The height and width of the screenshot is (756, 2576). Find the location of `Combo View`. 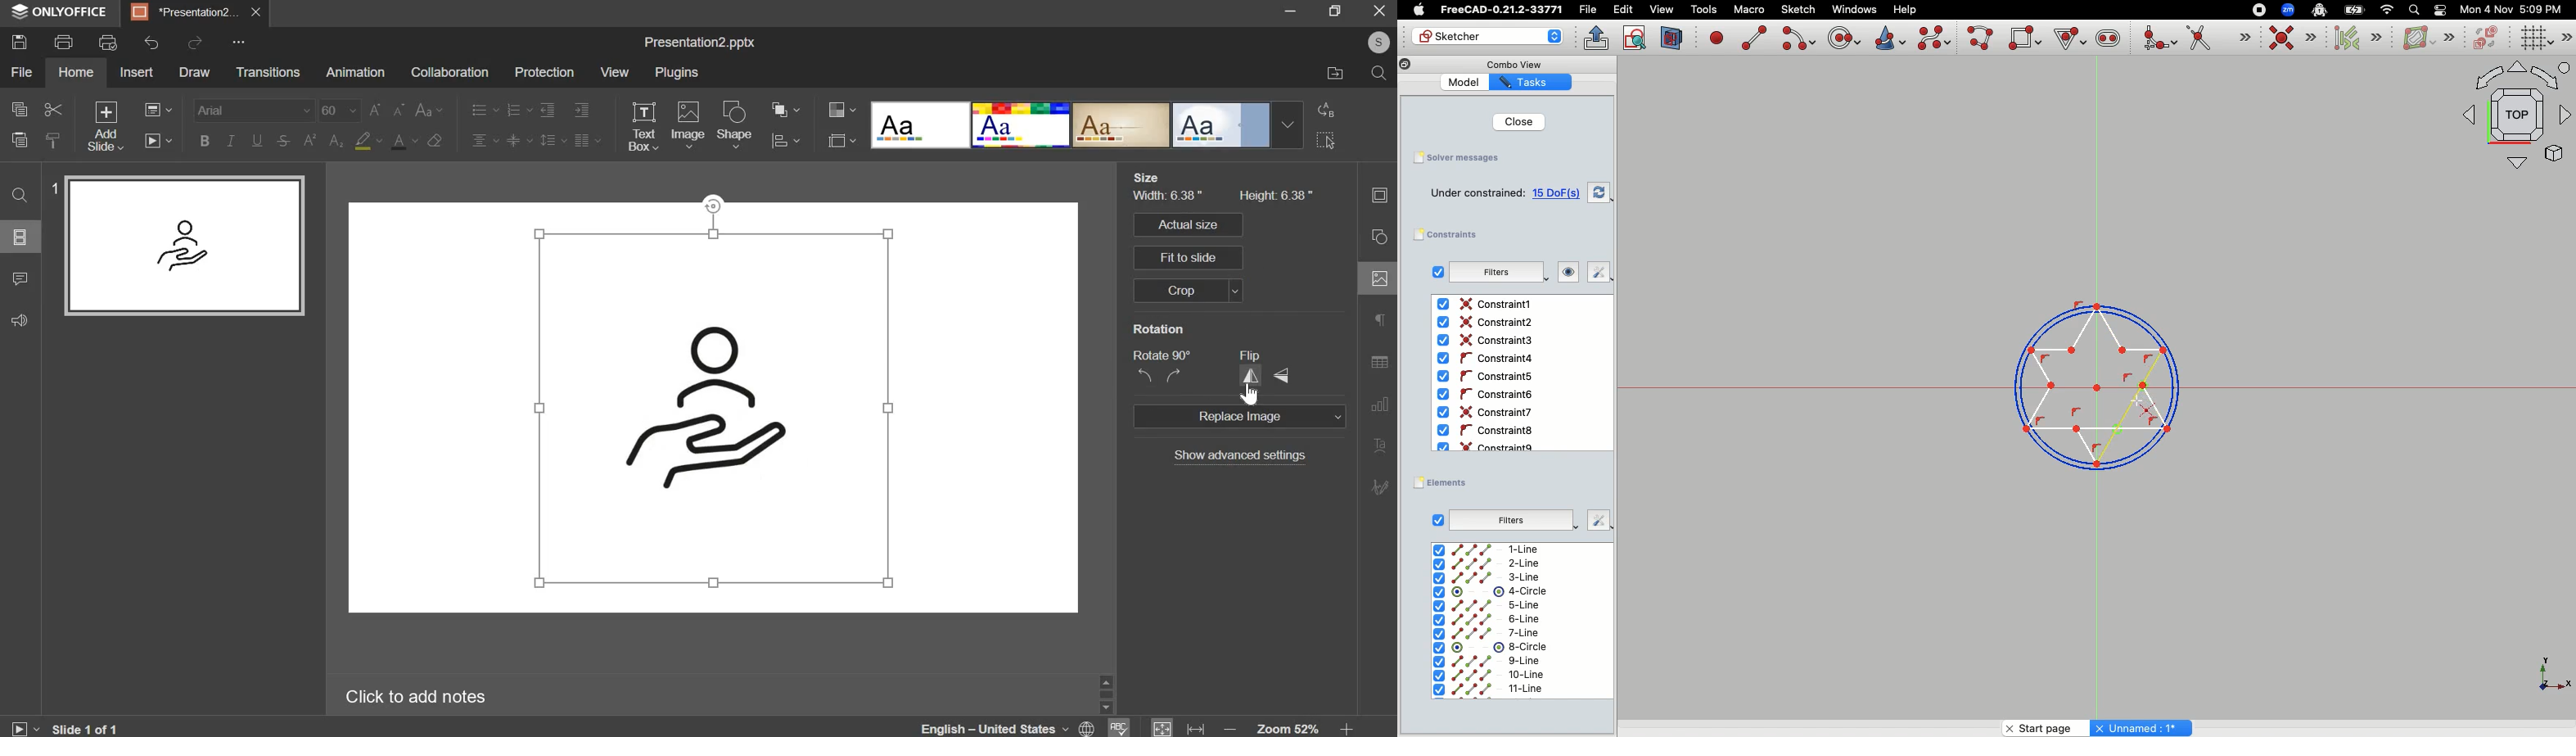

Combo View is located at coordinates (1511, 64).